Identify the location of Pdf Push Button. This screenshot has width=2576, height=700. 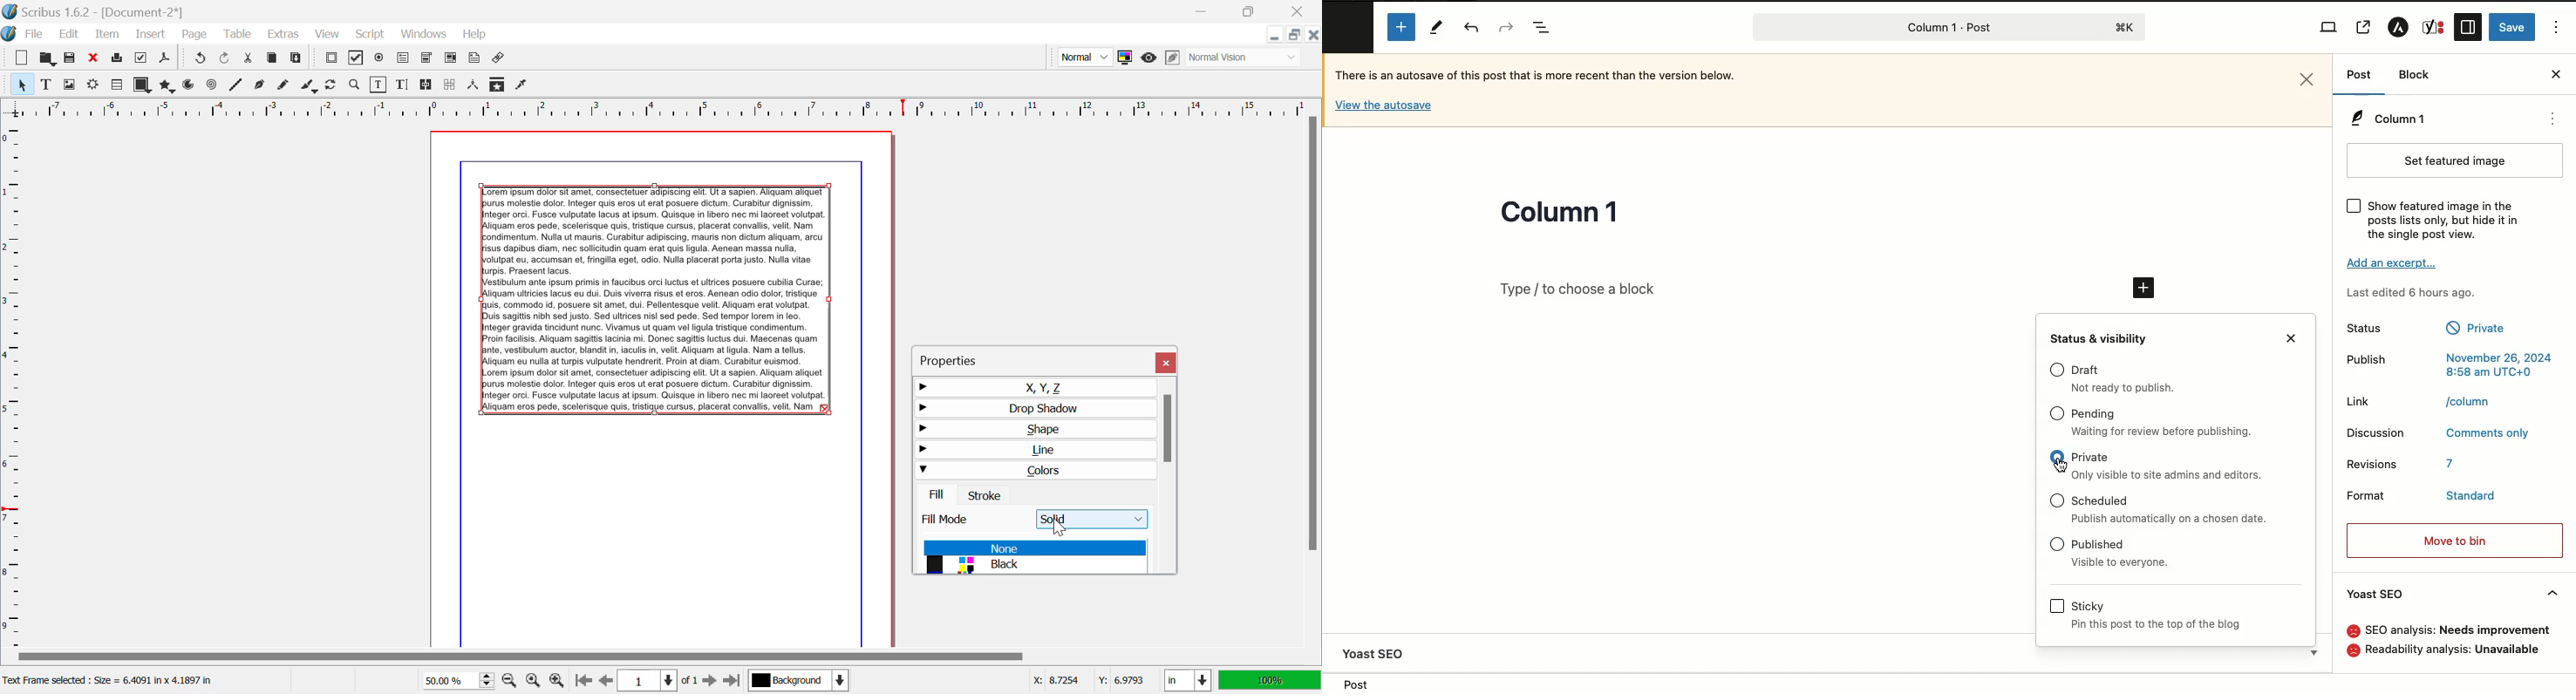
(331, 59).